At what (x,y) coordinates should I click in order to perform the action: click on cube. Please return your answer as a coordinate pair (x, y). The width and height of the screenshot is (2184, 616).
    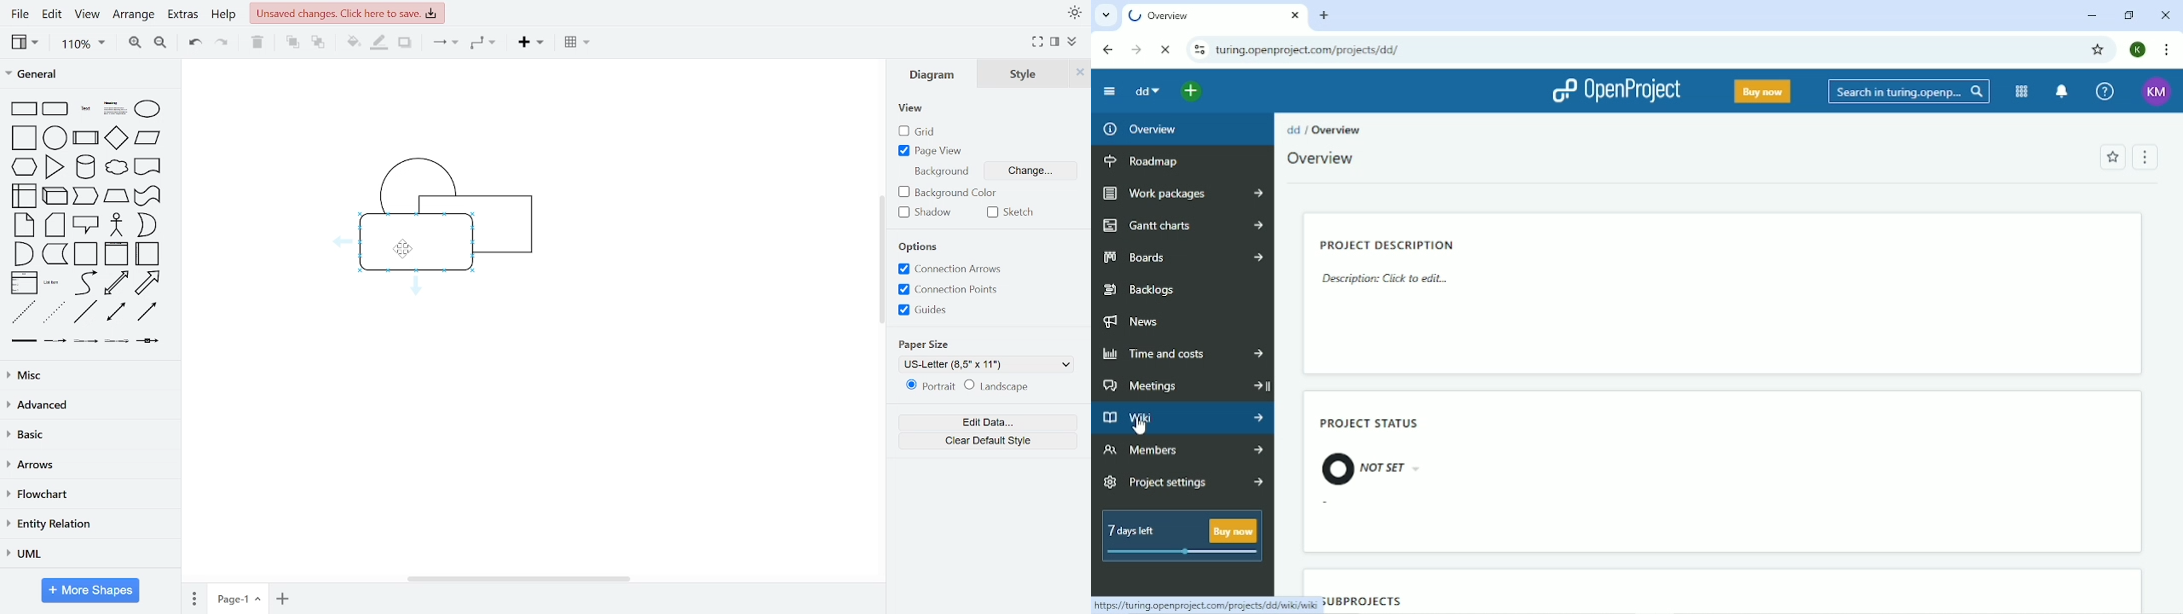
    Looking at the image, I should click on (56, 197).